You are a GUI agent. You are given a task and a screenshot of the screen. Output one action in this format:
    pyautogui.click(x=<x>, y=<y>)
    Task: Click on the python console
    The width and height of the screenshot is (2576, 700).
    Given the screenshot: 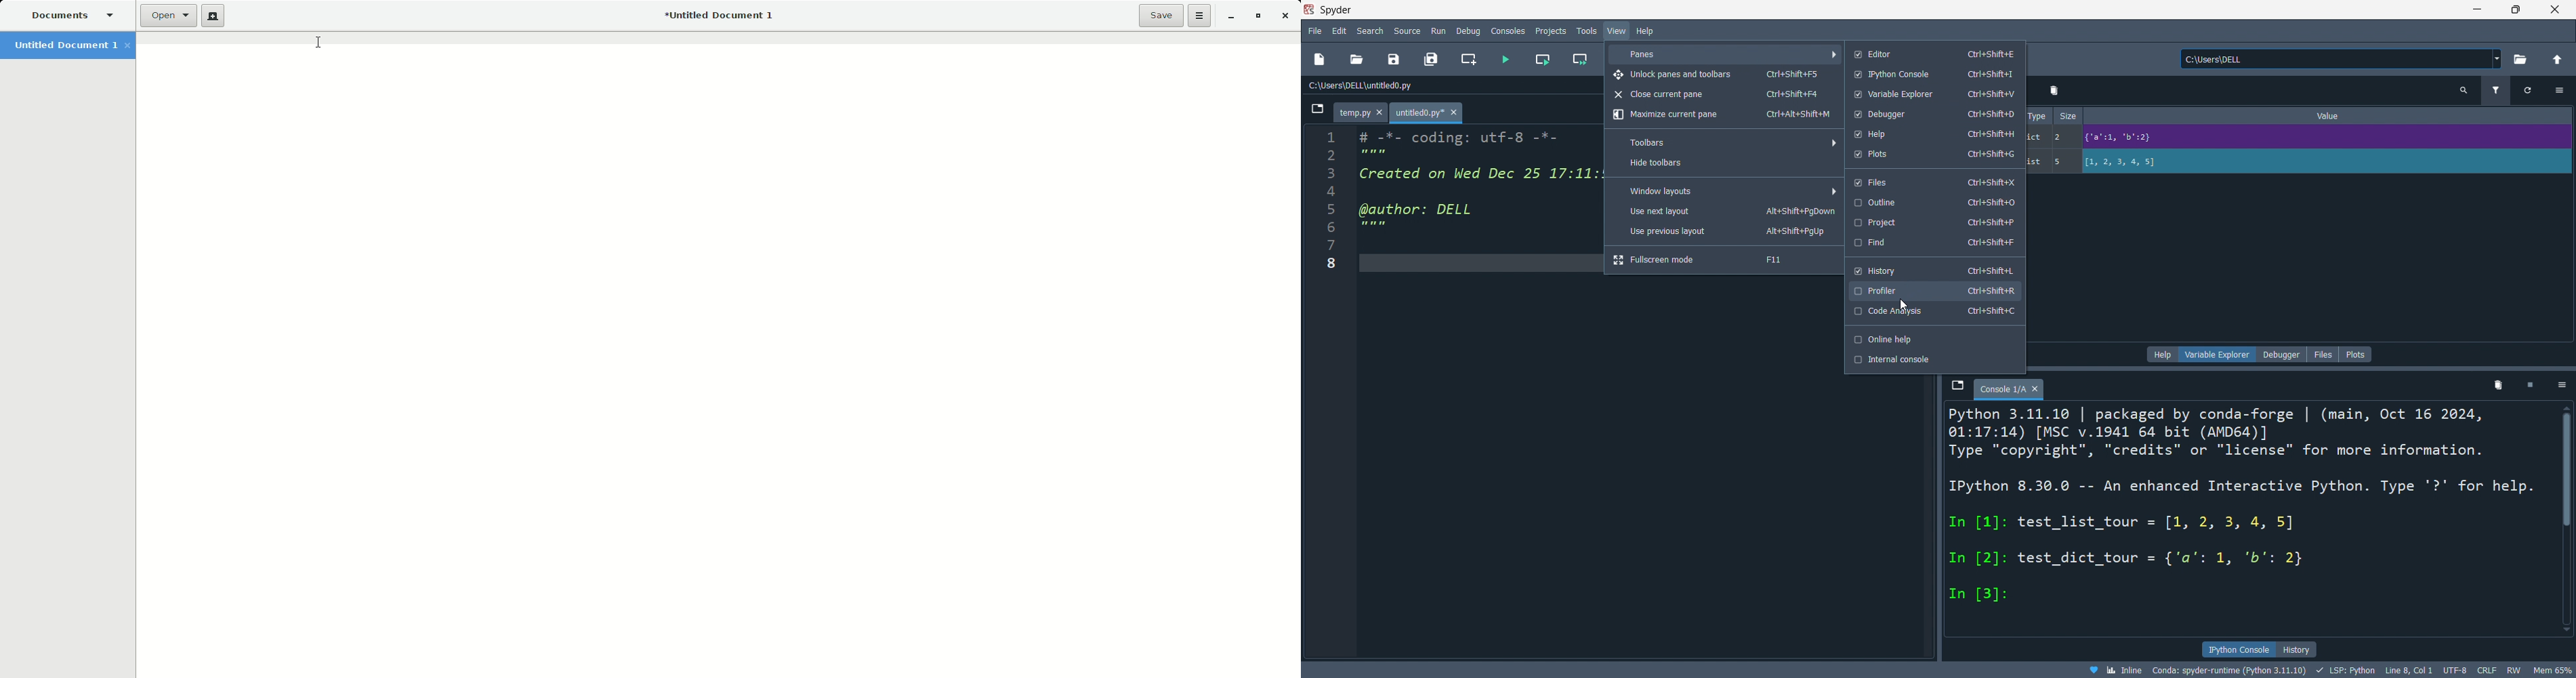 What is the action you would take?
    pyautogui.click(x=1937, y=75)
    